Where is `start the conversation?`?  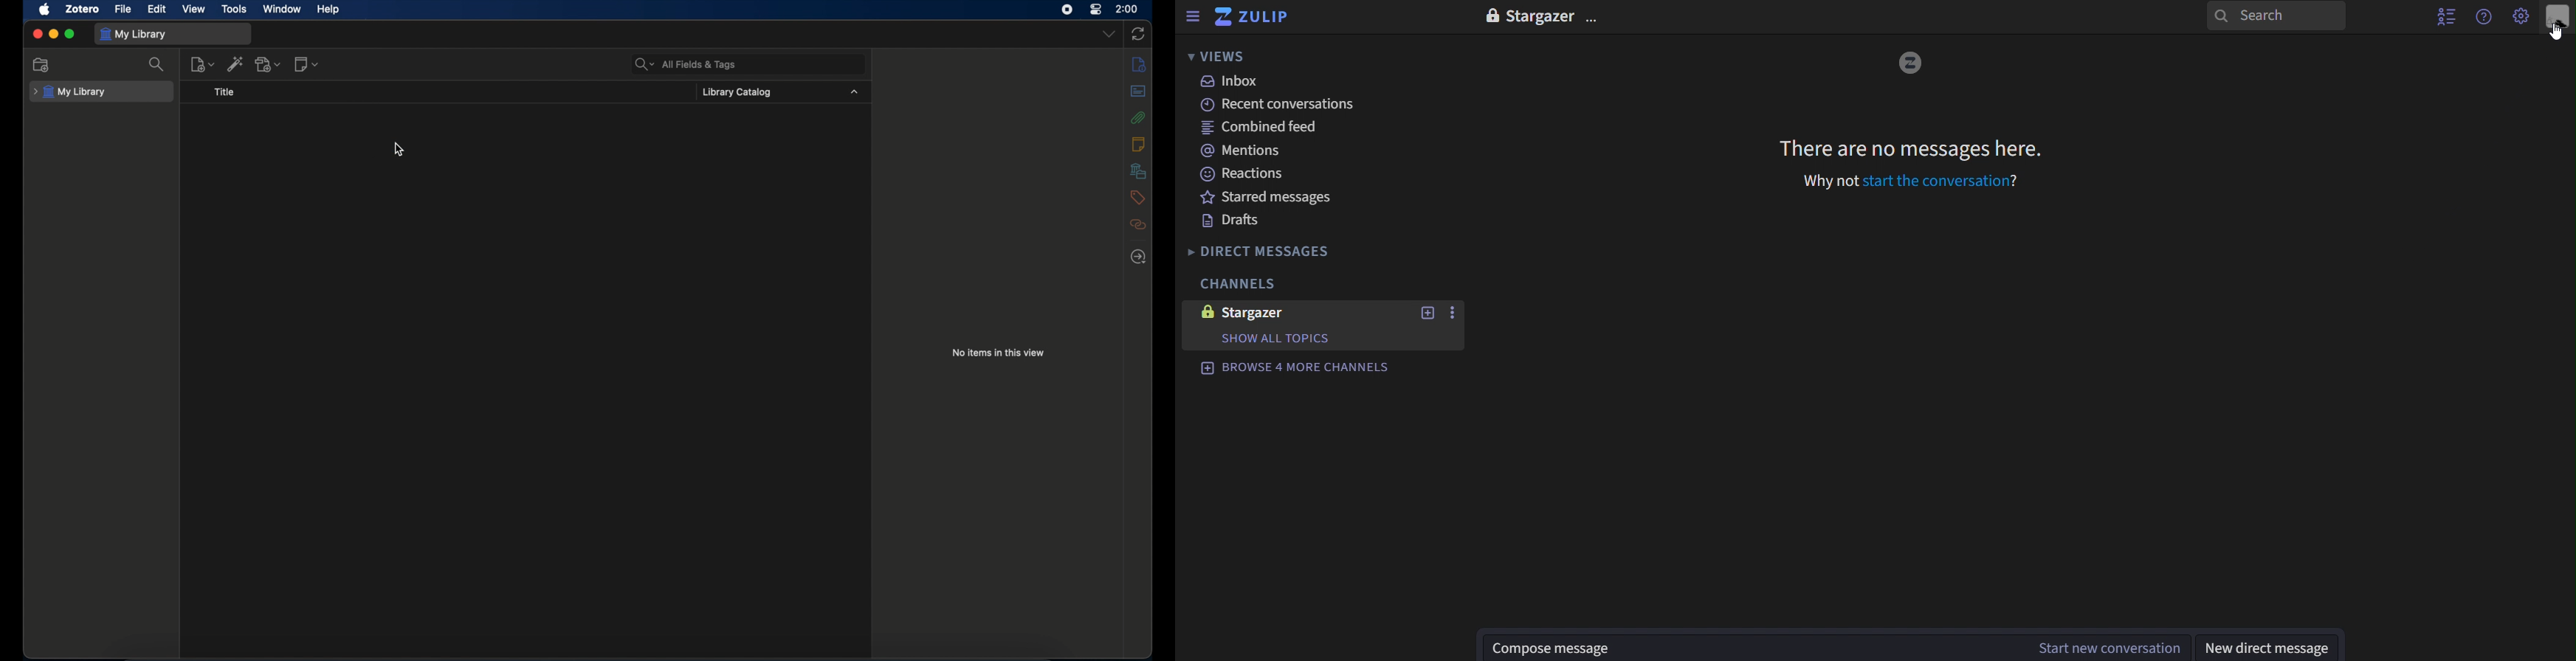 start the conversation? is located at coordinates (1943, 181).